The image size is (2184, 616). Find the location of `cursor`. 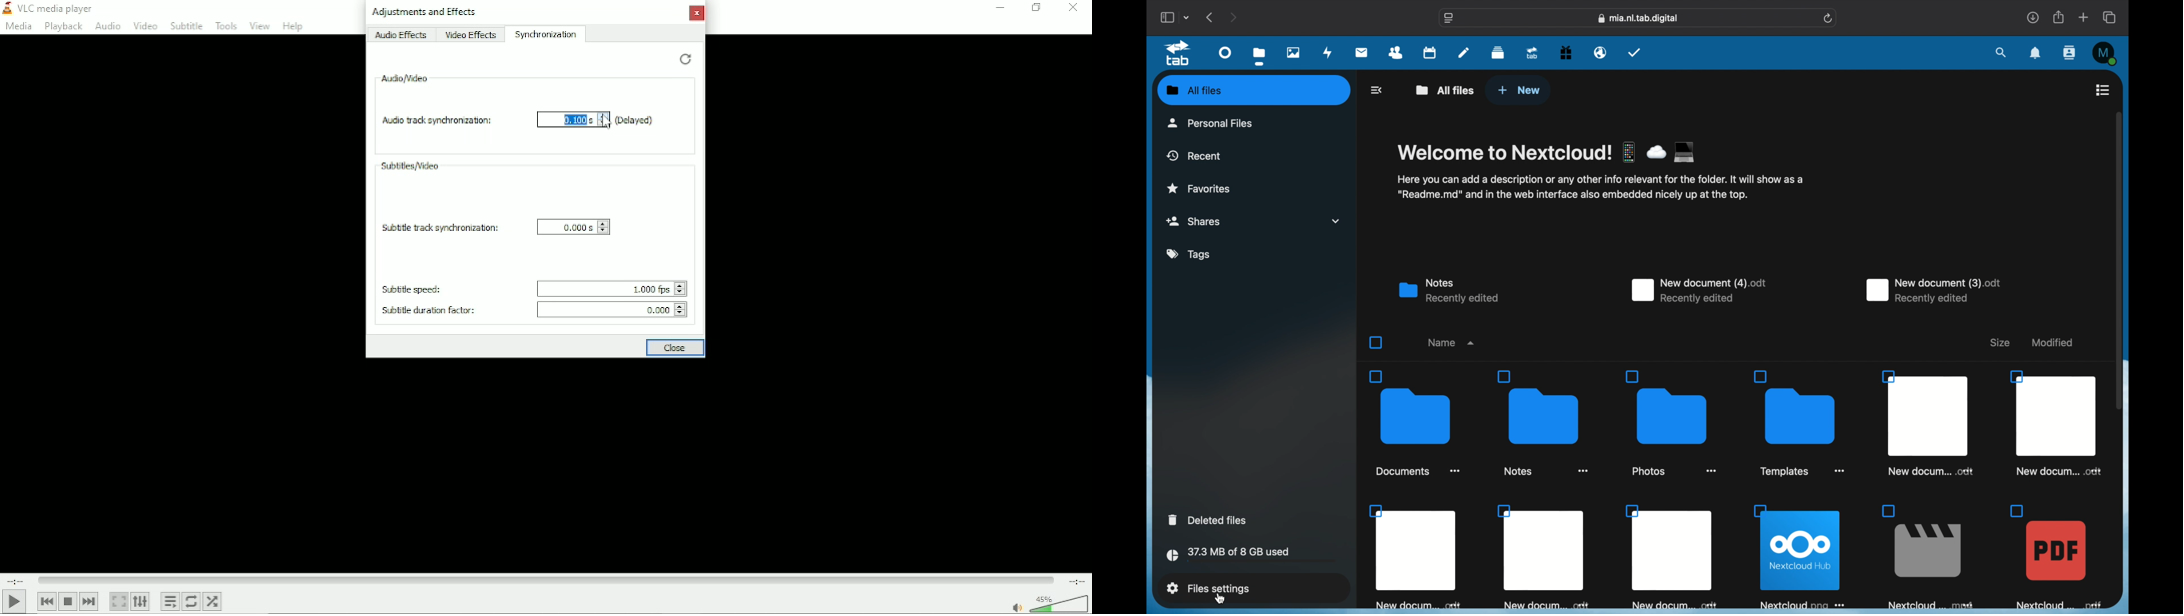

cursor is located at coordinates (1220, 599).